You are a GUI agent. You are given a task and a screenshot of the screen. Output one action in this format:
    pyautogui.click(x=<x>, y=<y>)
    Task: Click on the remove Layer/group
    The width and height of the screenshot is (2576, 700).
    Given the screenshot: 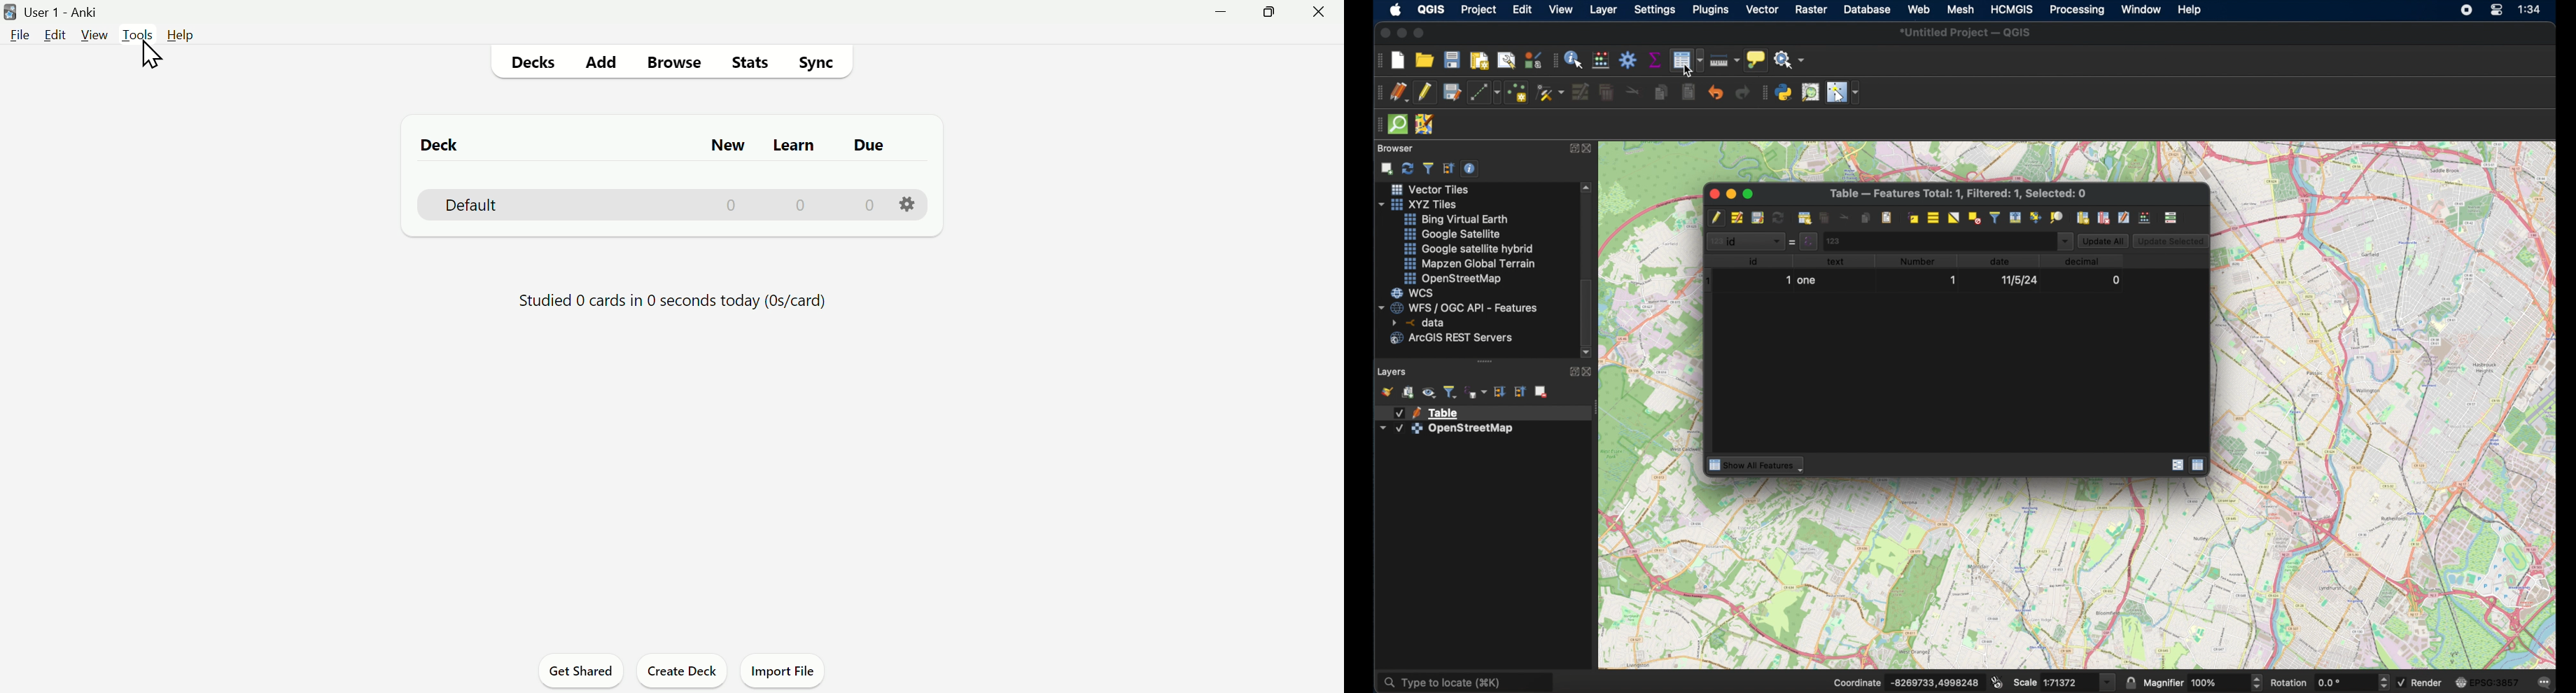 What is the action you would take?
    pyautogui.click(x=1542, y=391)
    